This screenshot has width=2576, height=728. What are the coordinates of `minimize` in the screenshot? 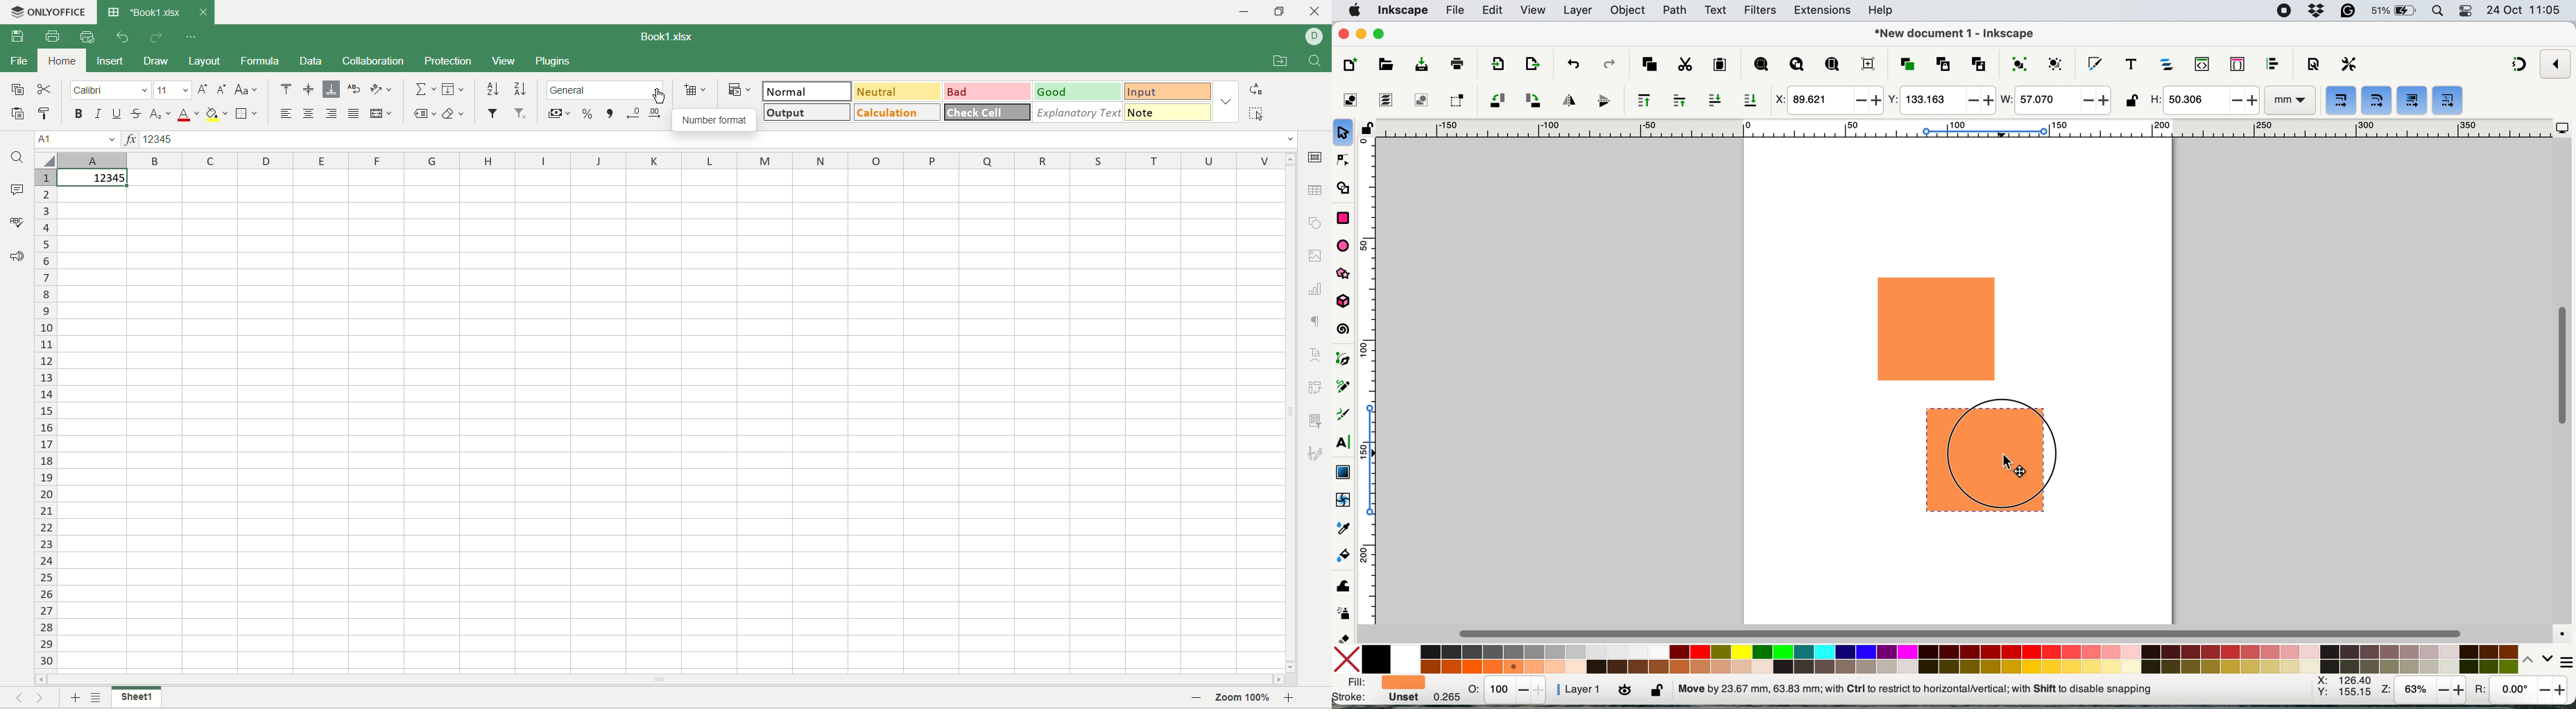 It's located at (1249, 12).